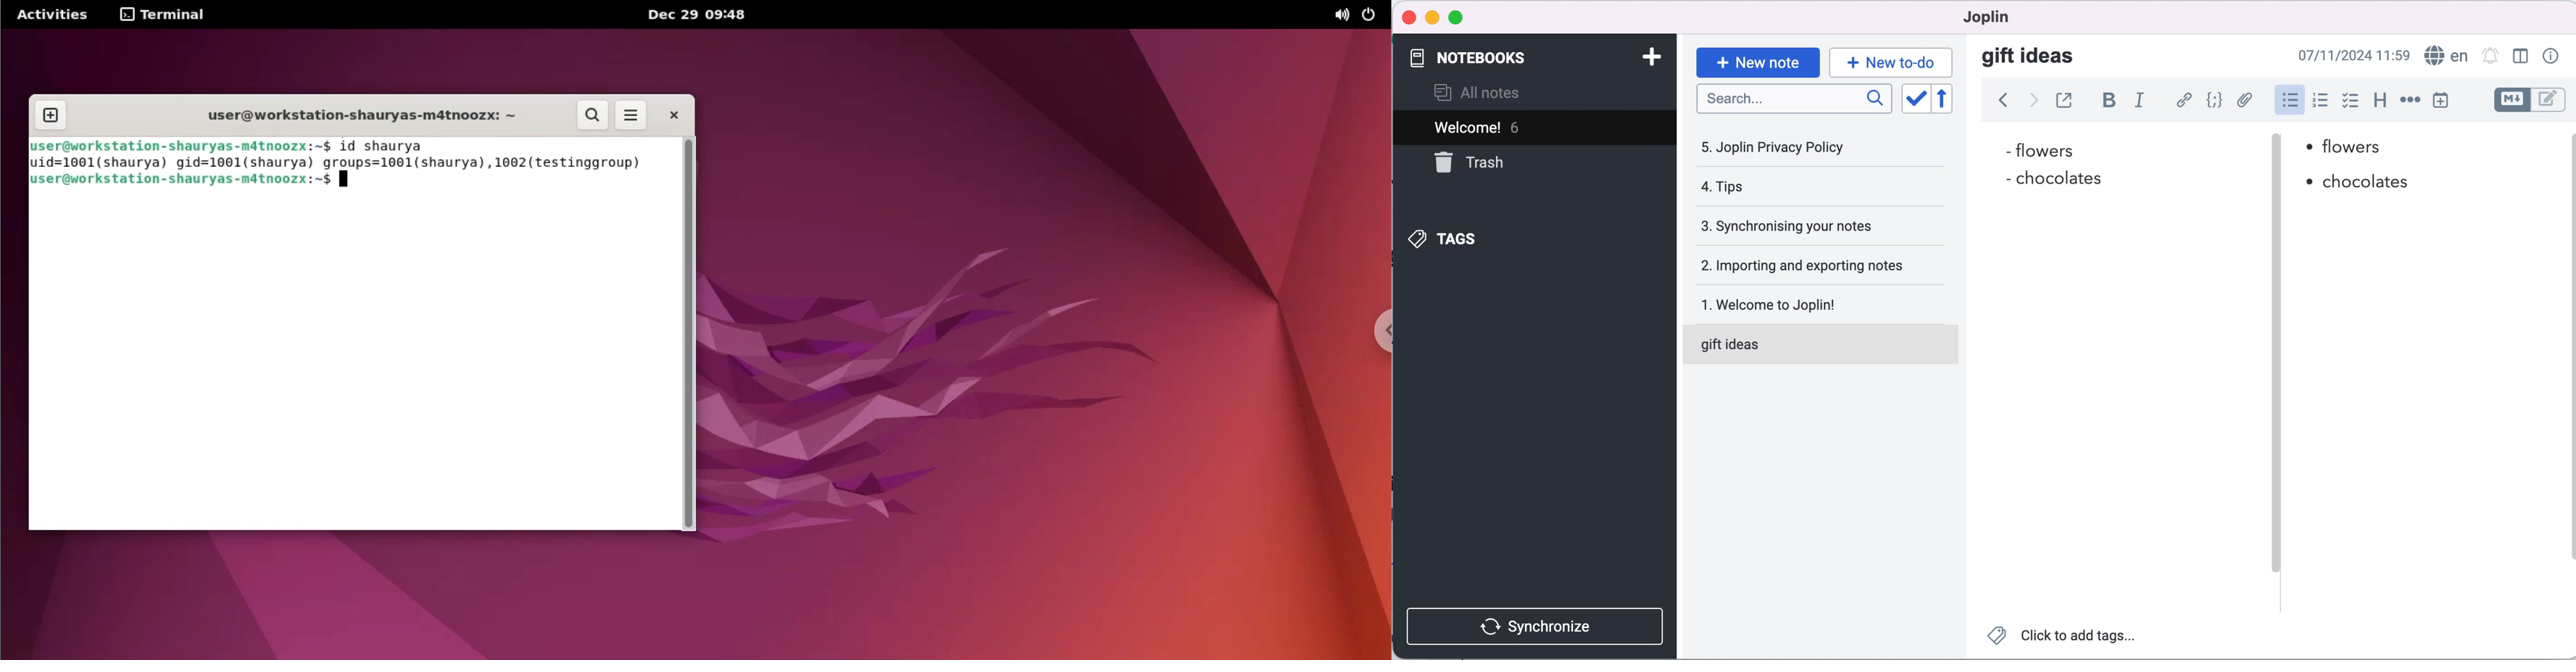 This screenshot has height=672, width=2576. Describe the element at coordinates (2410, 101) in the screenshot. I see `horizontal rule` at that location.